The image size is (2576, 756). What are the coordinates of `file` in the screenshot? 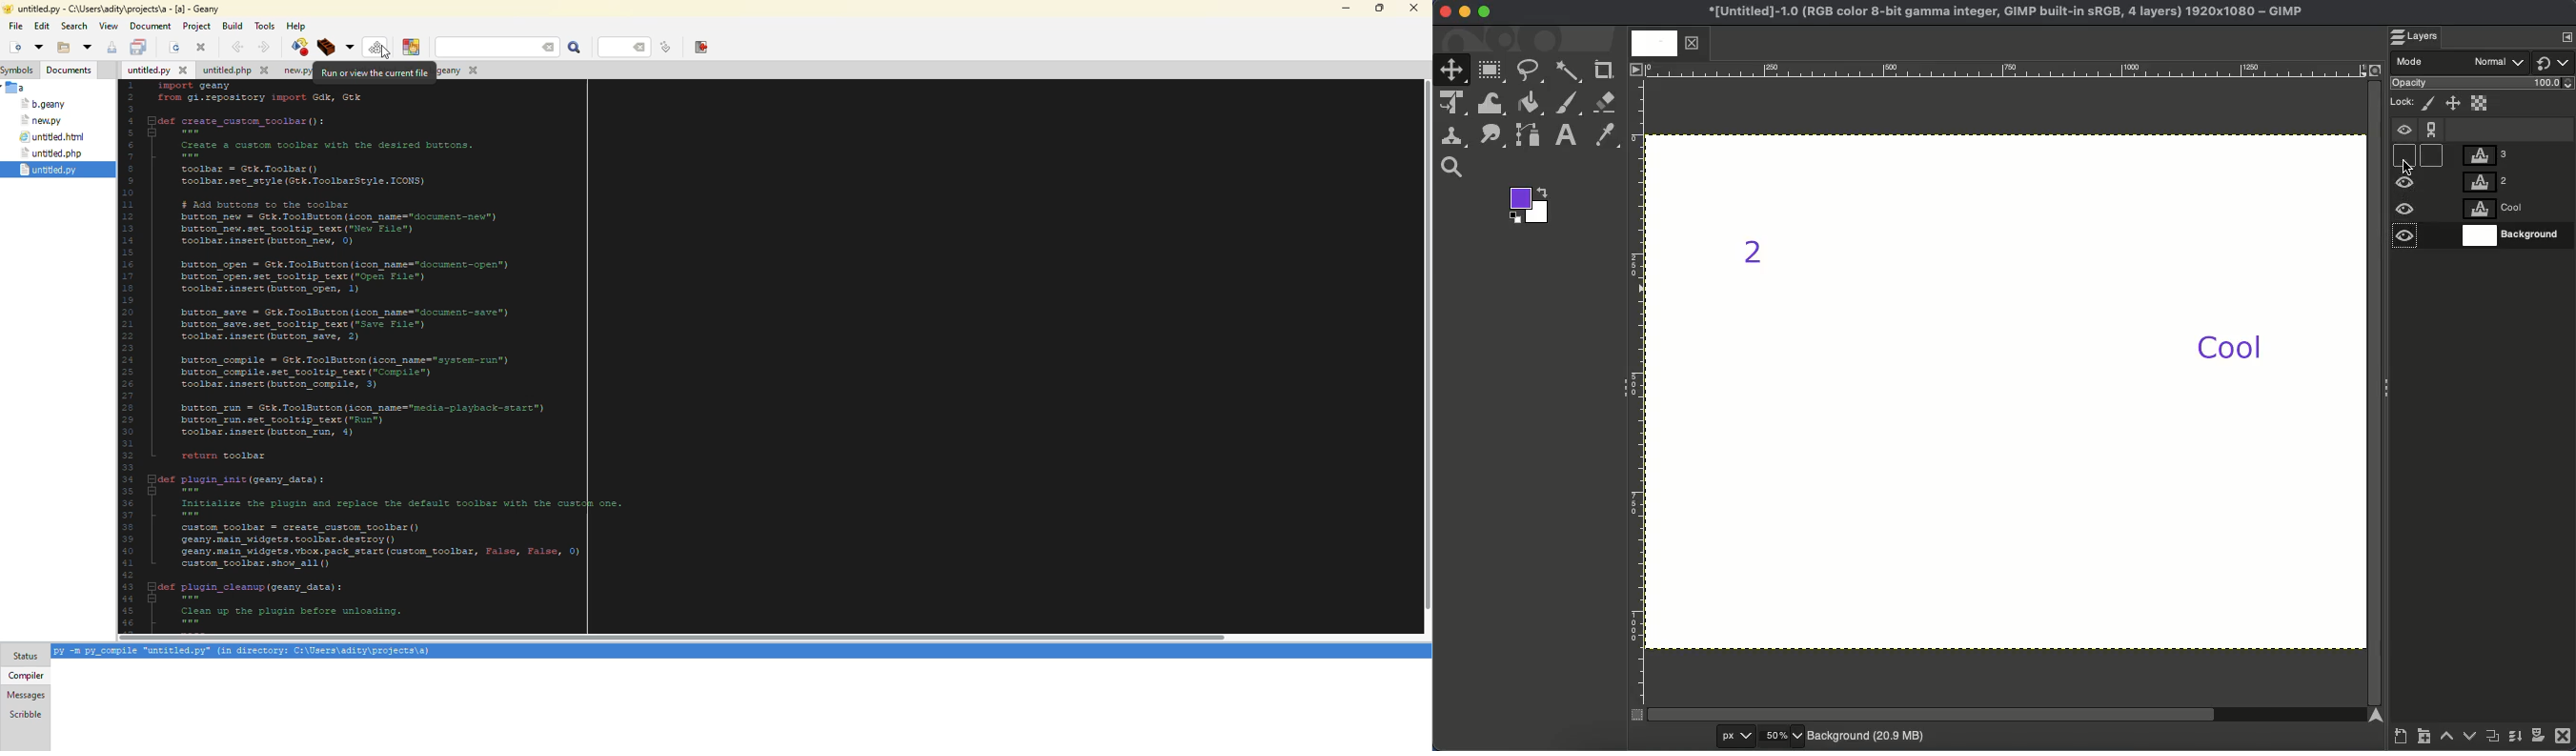 It's located at (44, 104).